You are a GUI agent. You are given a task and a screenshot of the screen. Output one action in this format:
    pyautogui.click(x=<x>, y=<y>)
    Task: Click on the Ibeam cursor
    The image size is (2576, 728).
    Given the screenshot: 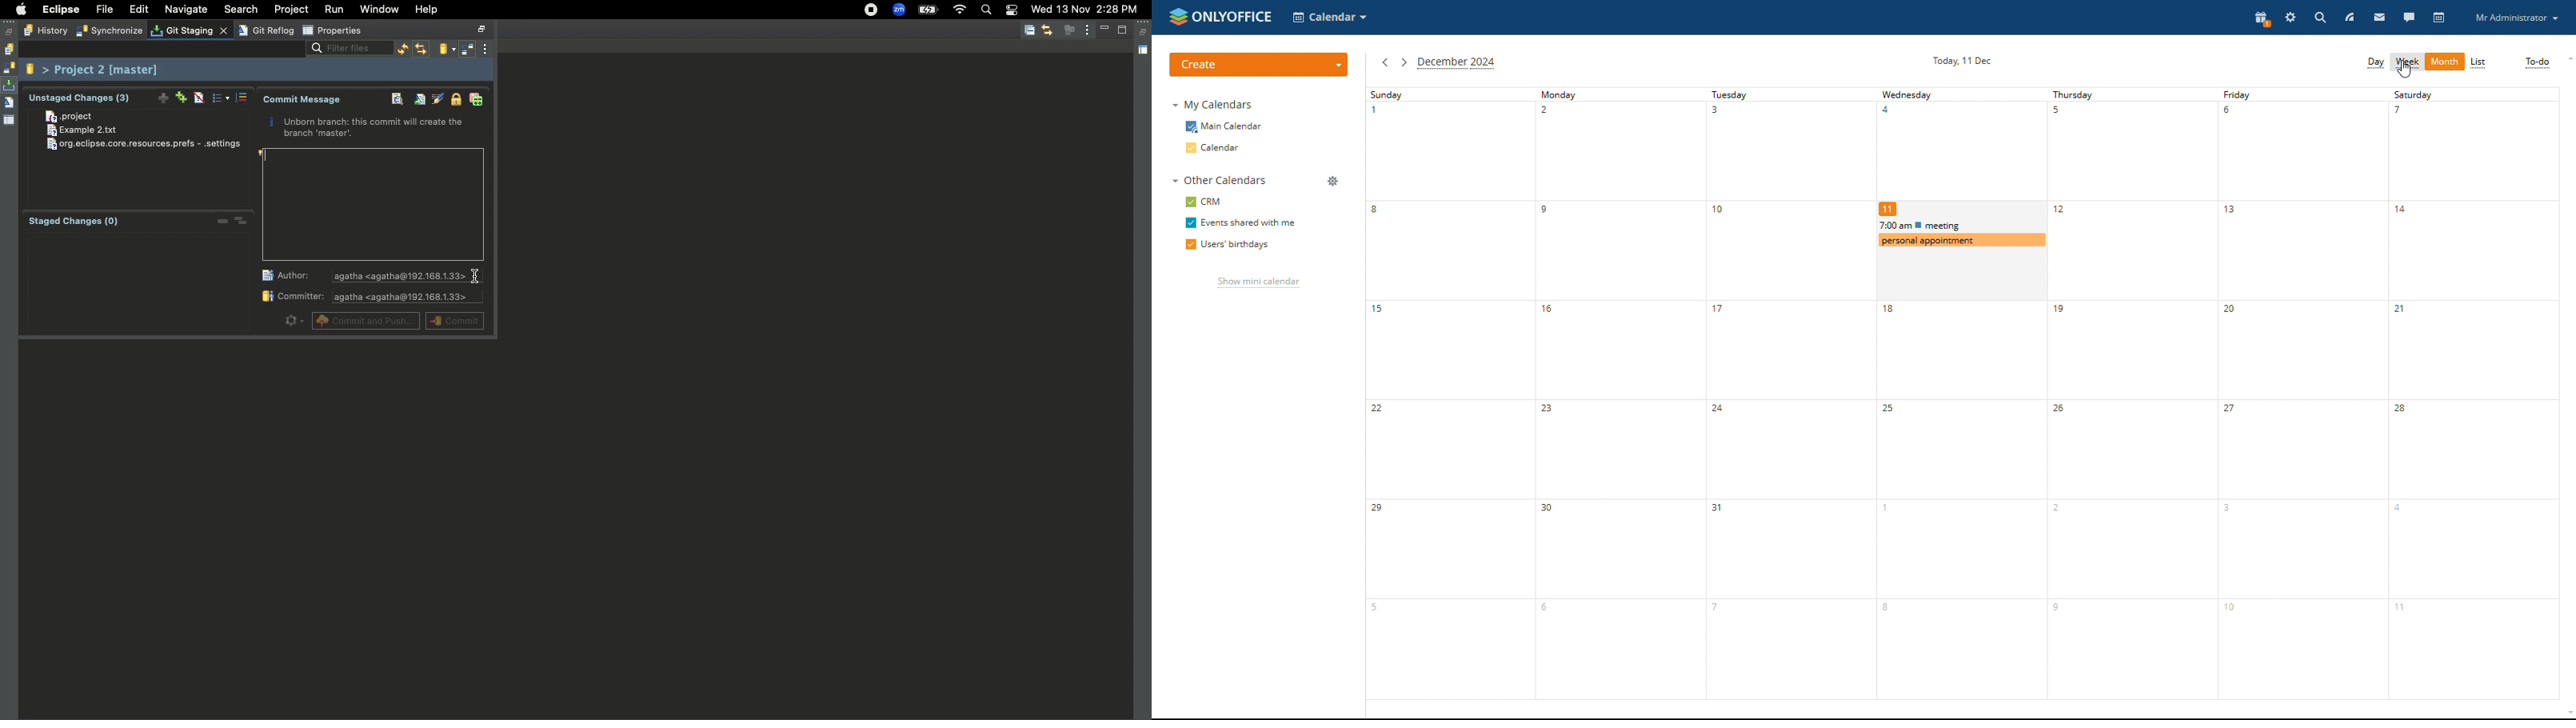 What is the action you would take?
    pyautogui.click(x=477, y=278)
    